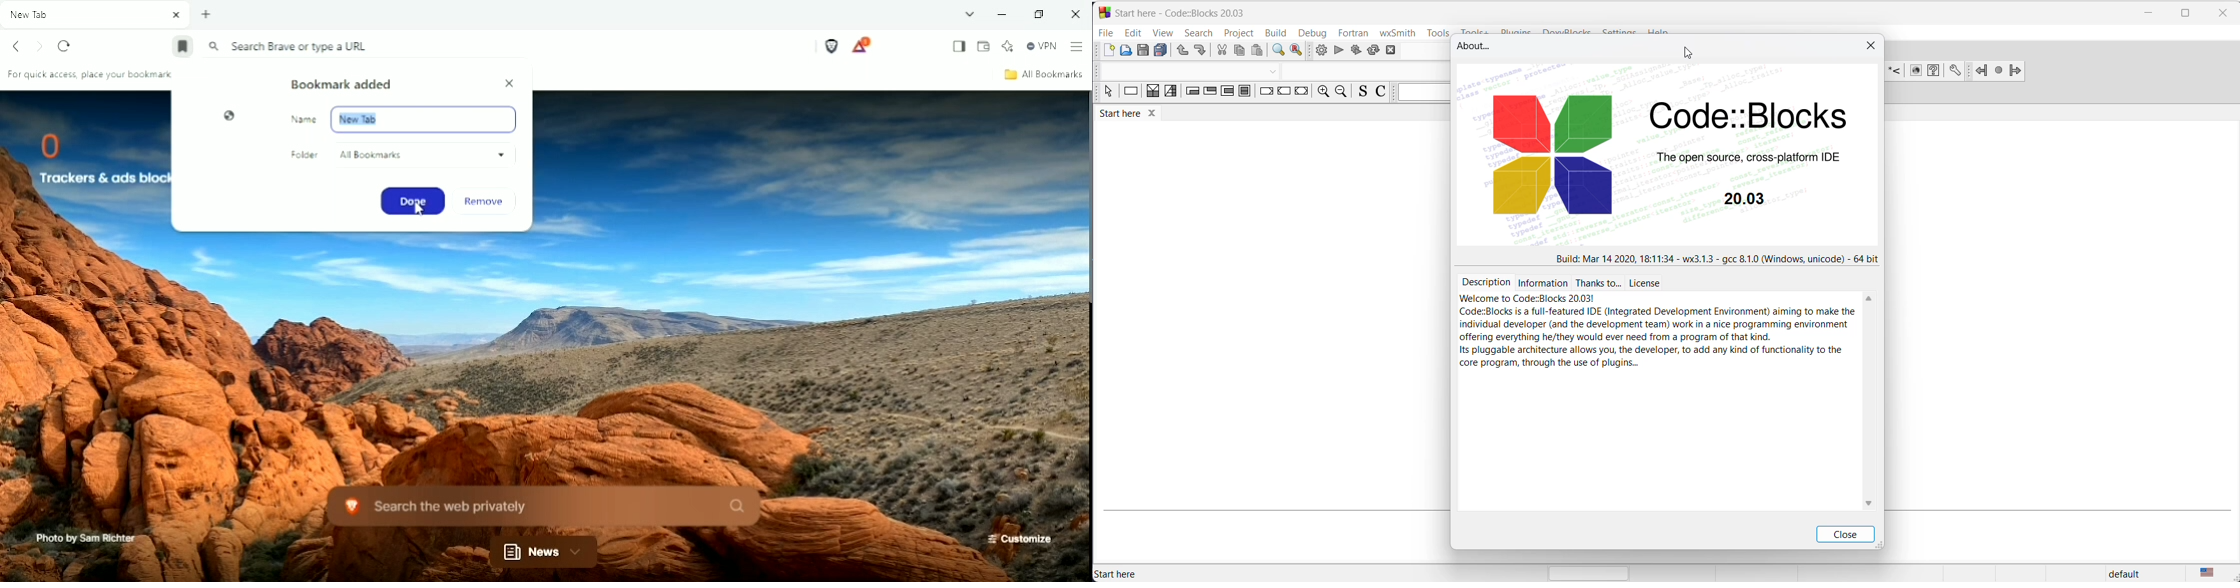 The image size is (2240, 588). What do you see at coordinates (1107, 51) in the screenshot?
I see `new file` at bounding box center [1107, 51].